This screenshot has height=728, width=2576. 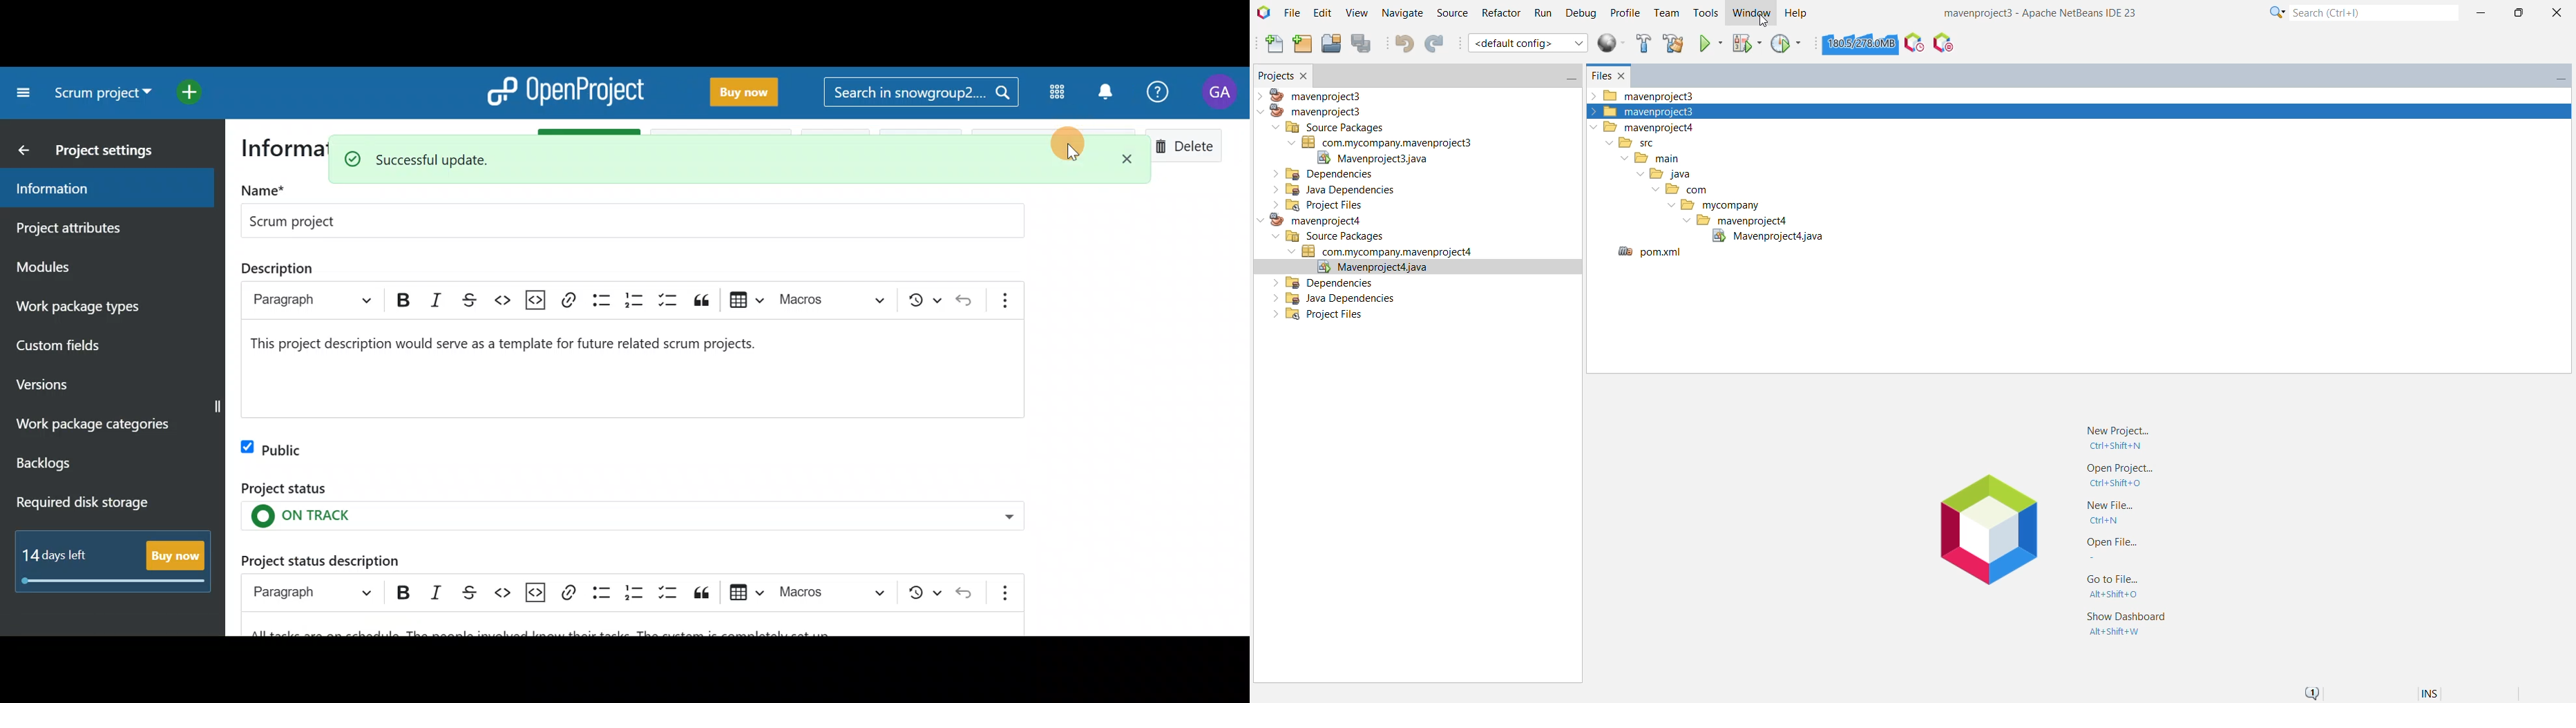 What do you see at coordinates (119, 564) in the screenshot?
I see `Buy now` at bounding box center [119, 564].